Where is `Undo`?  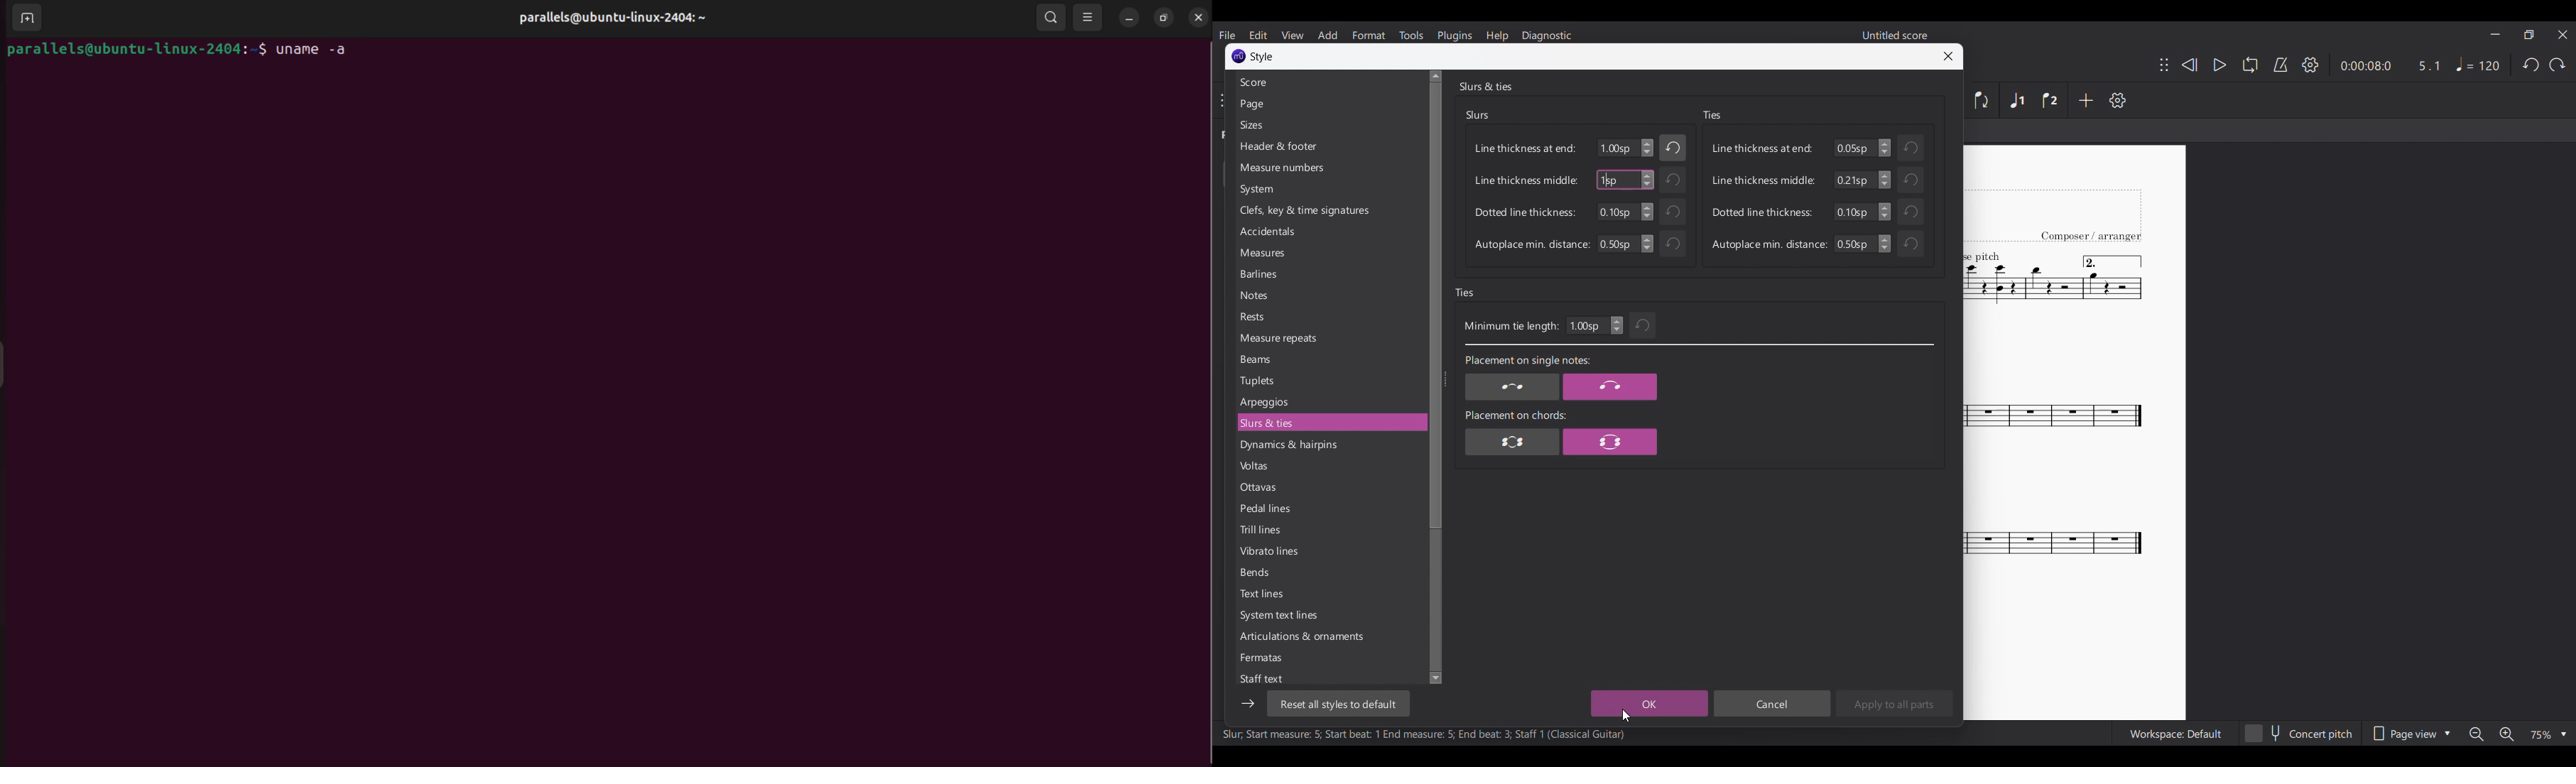 Undo is located at coordinates (1673, 244).